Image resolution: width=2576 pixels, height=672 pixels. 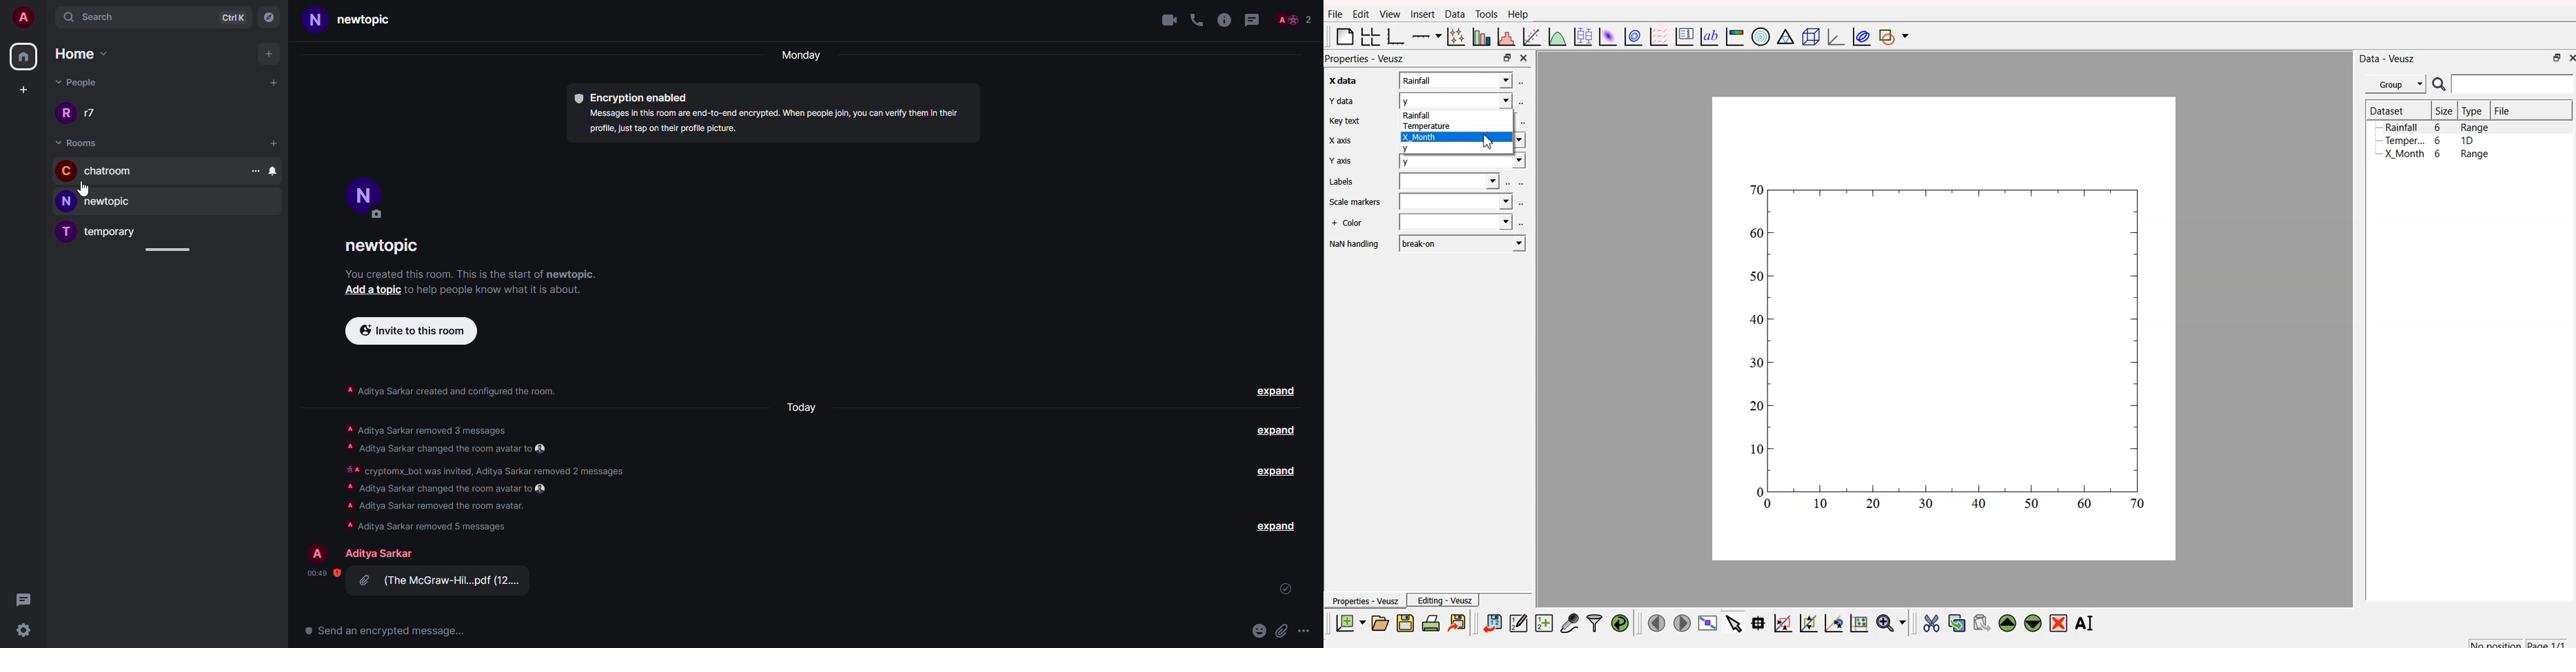 What do you see at coordinates (163, 248) in the screenshot?
I see `adjust` at bounding box center [163, 248].